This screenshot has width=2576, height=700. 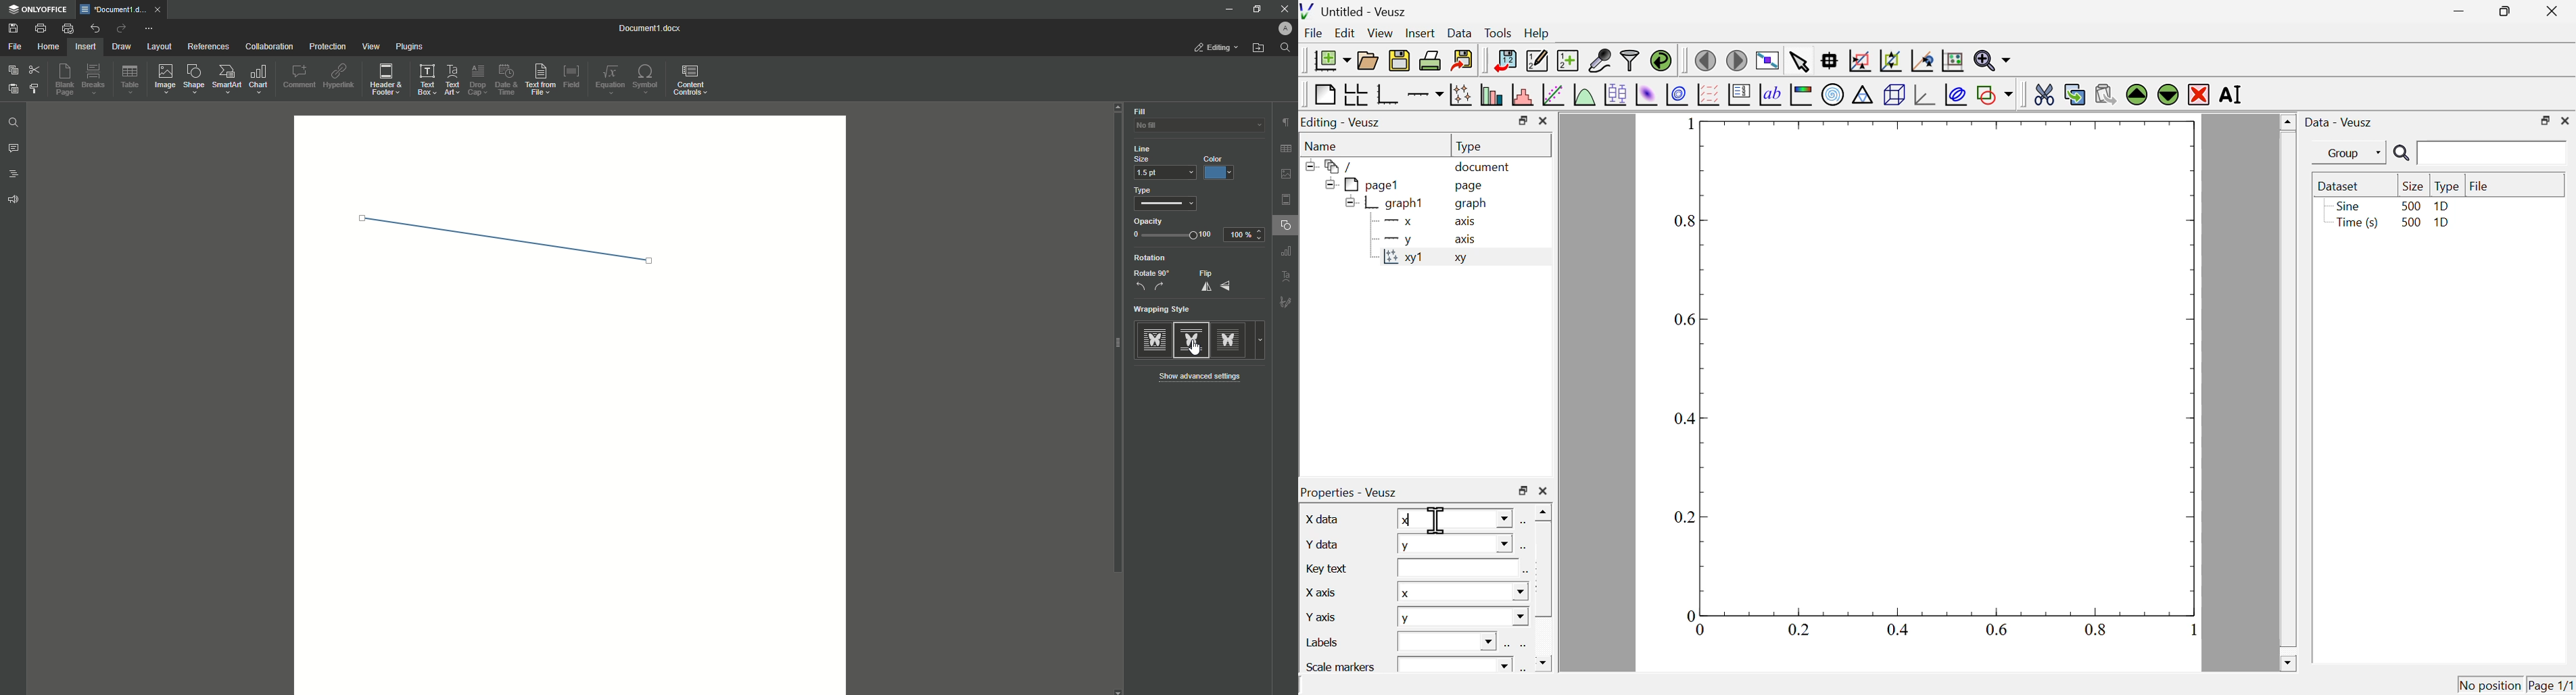 I want to click on Layout, so click(x=158, y=47).